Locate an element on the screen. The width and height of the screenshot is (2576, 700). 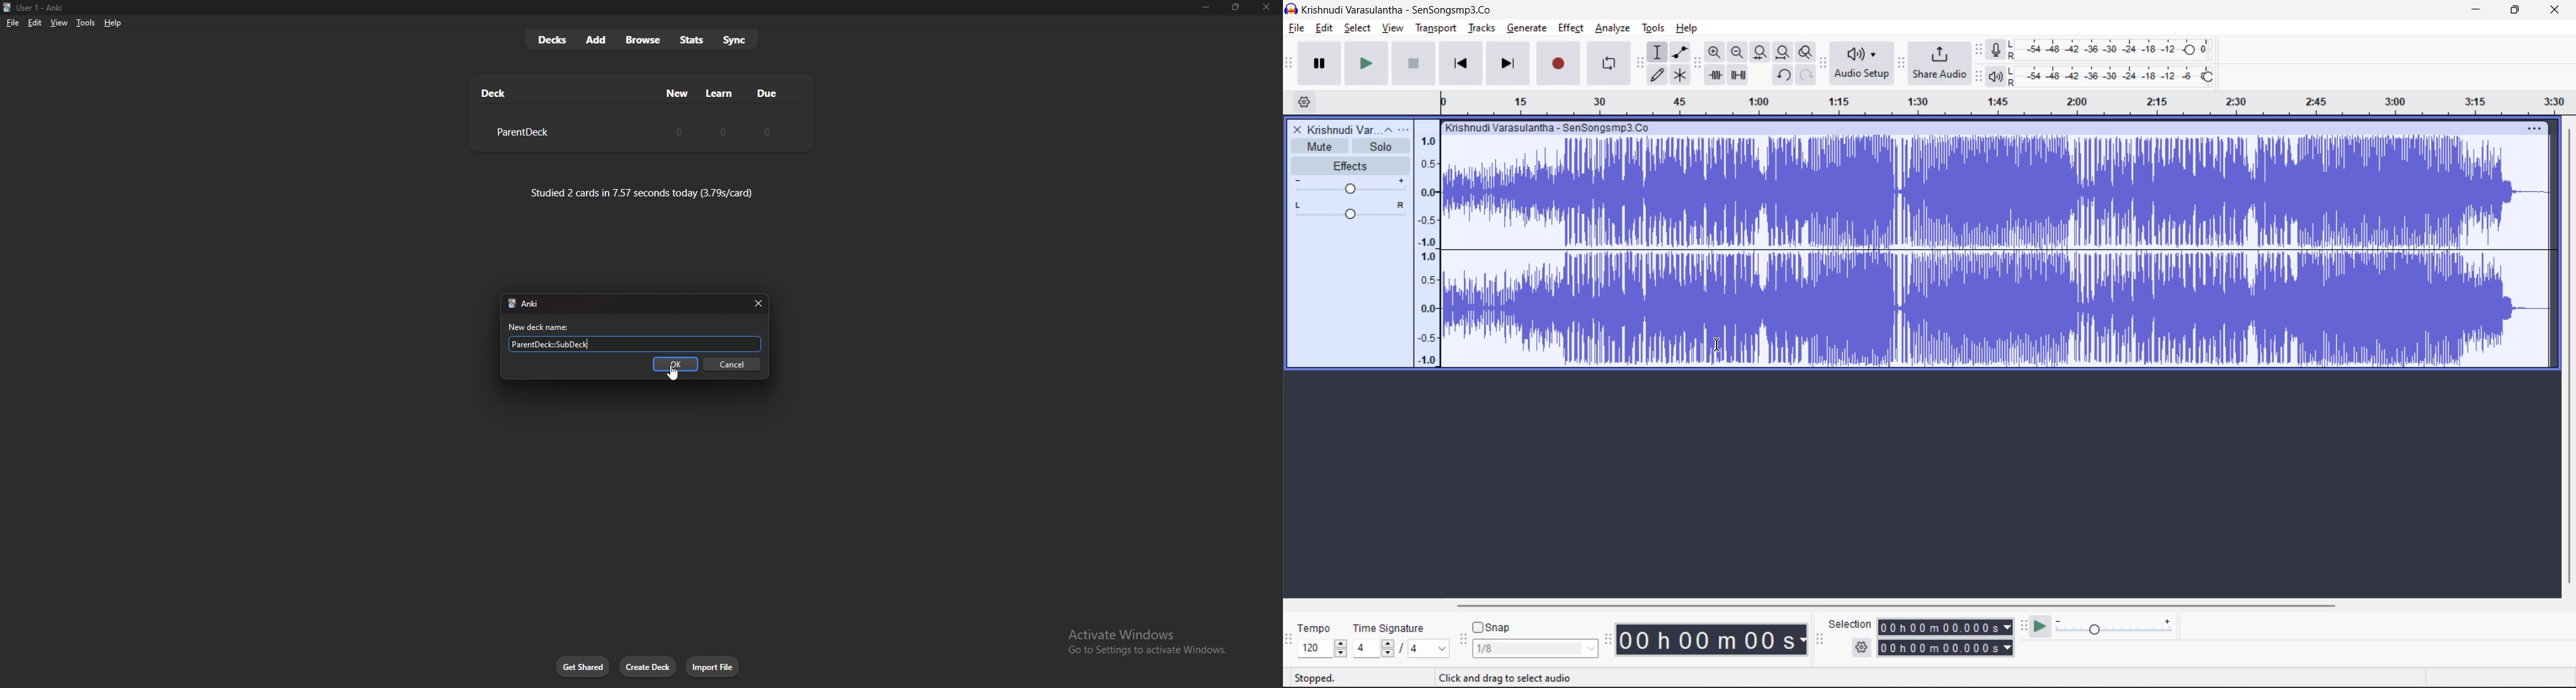
import file is located at coordinates (714, 667).